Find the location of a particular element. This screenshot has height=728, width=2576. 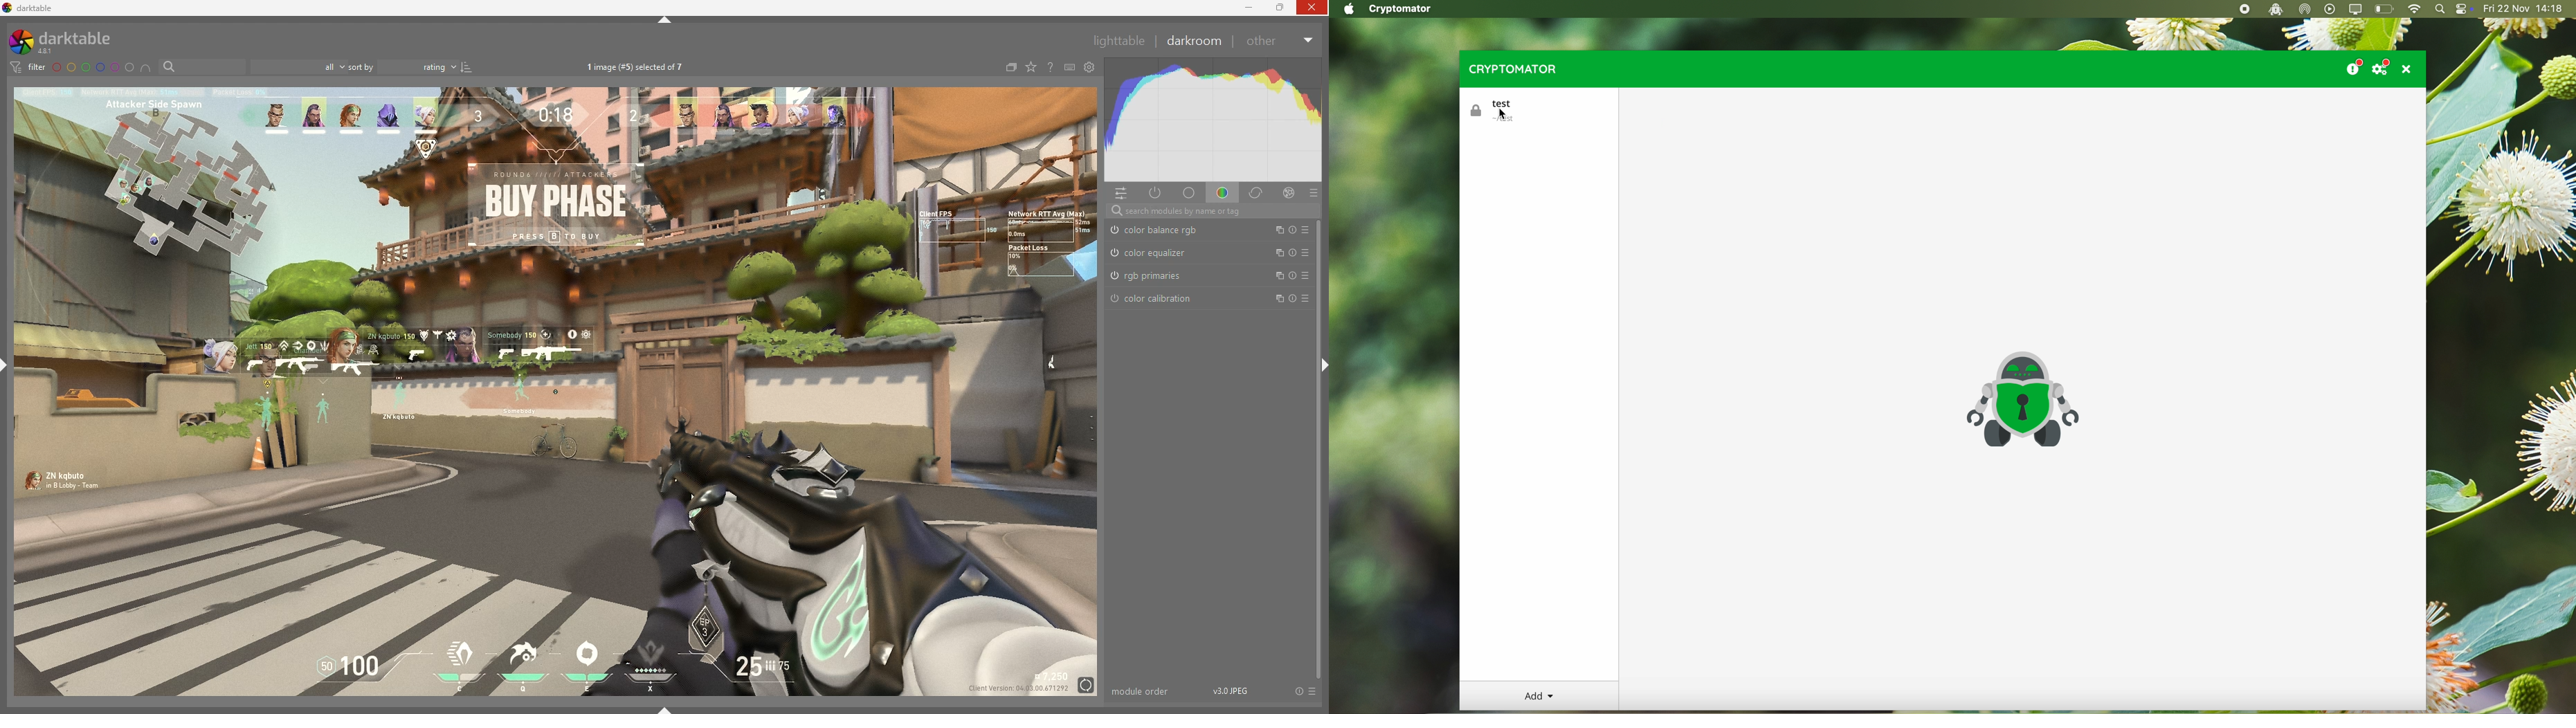

Cursor is located at coordinates (1504, 114).